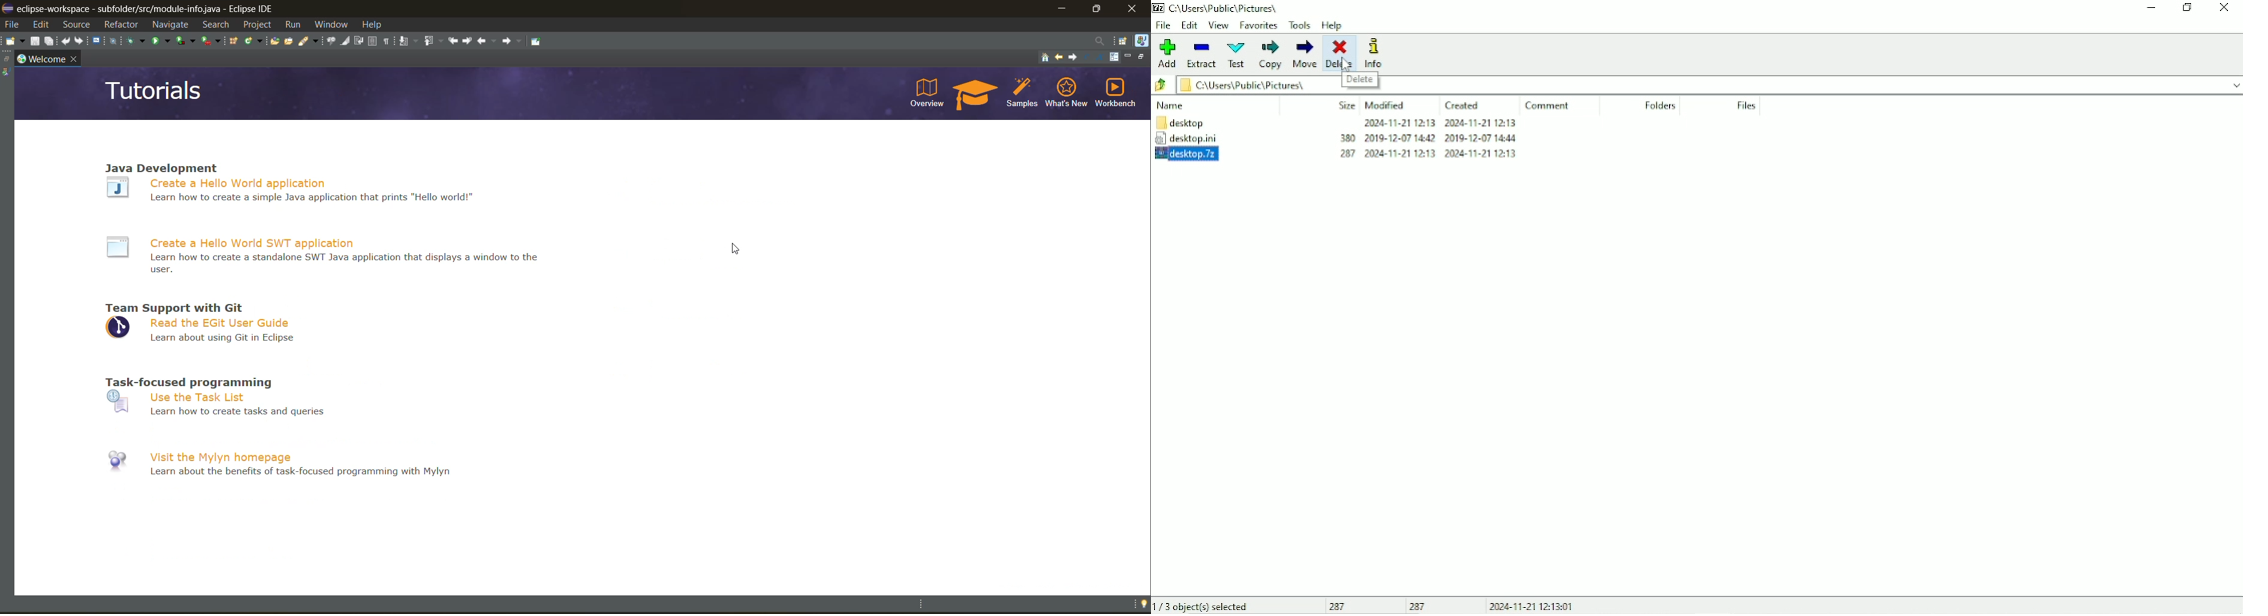  Describe the element at coordinates (137, 43) in the screenshot. I see `debug` at that location.